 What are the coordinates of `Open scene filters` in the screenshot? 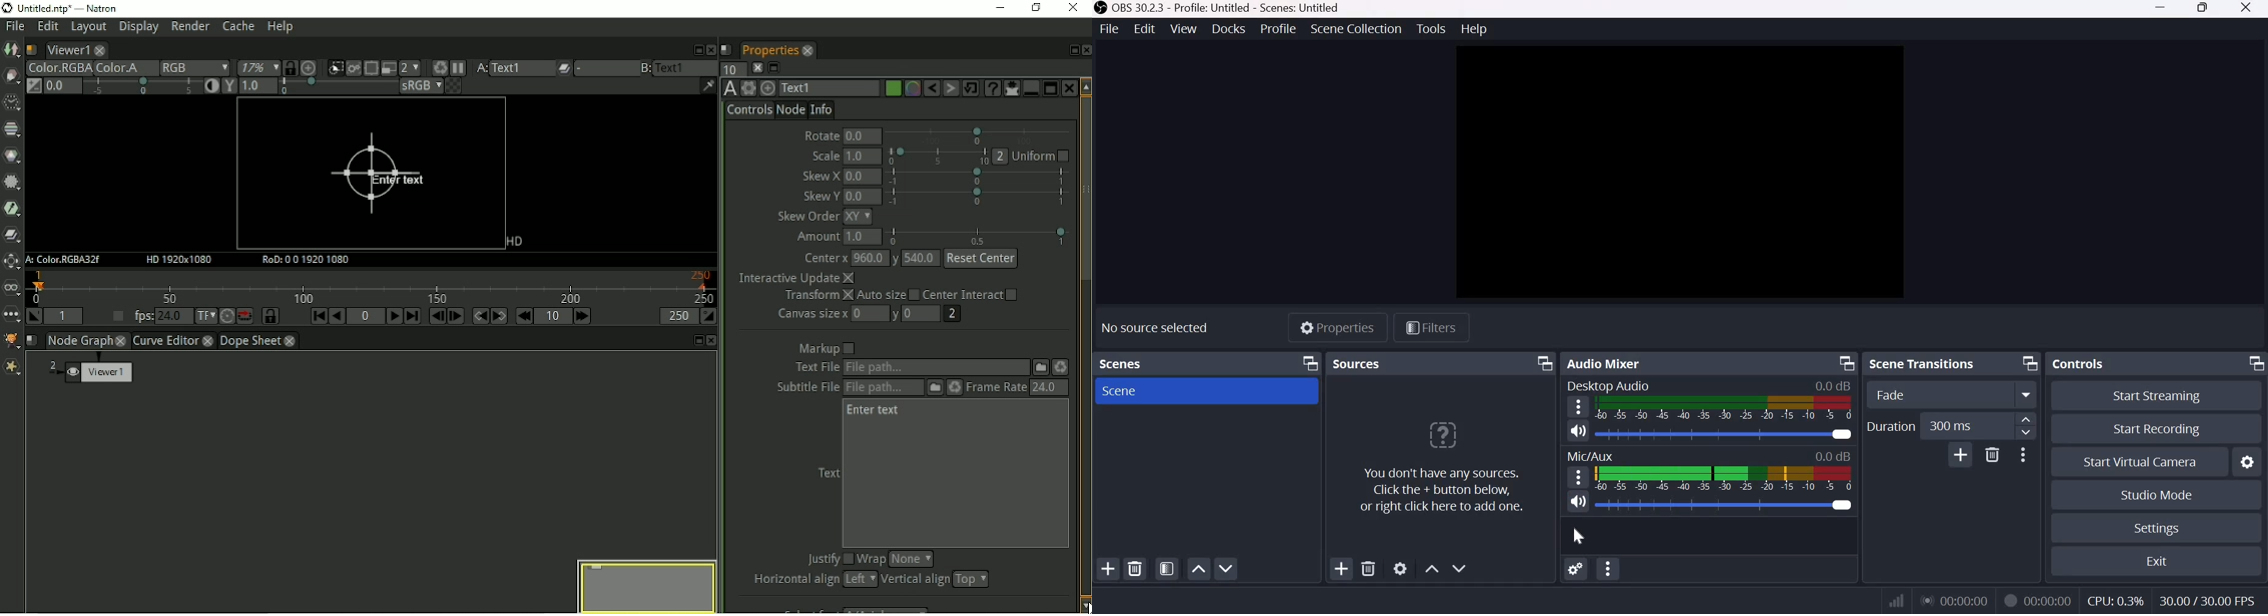 It's located at (1167, 568).